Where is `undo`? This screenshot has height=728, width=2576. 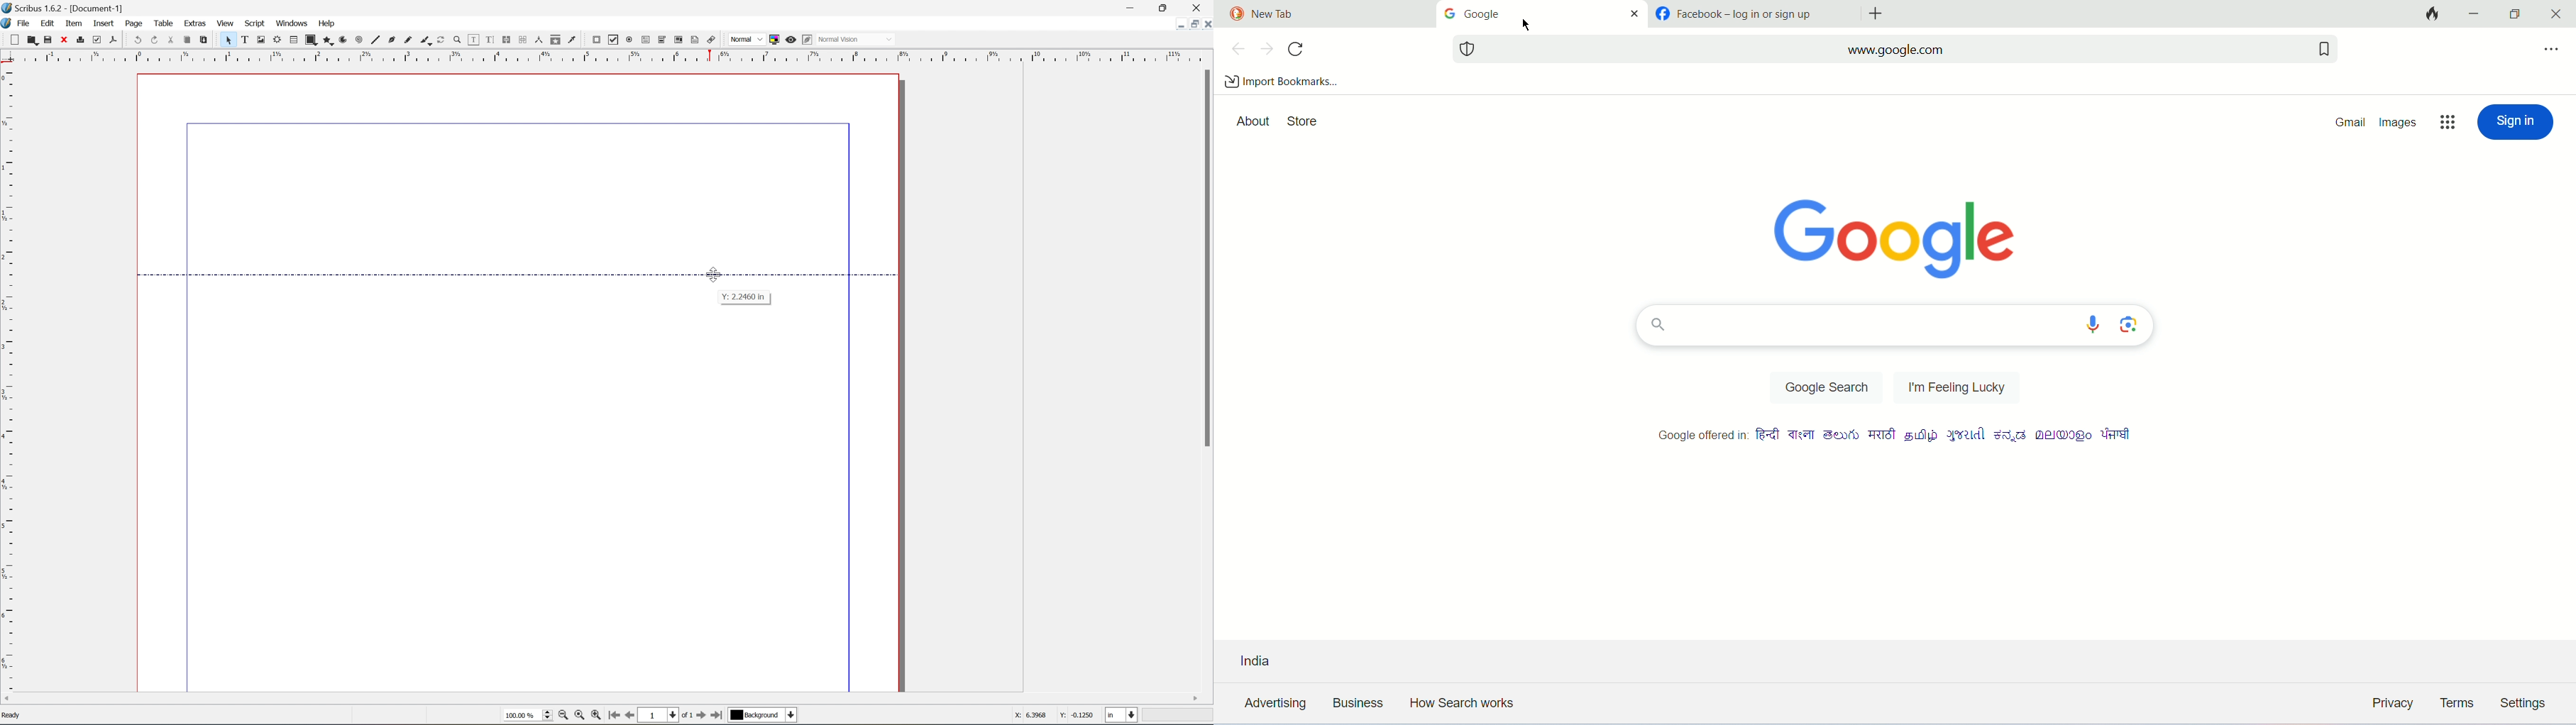 undo is located at coordinates (138, 40).